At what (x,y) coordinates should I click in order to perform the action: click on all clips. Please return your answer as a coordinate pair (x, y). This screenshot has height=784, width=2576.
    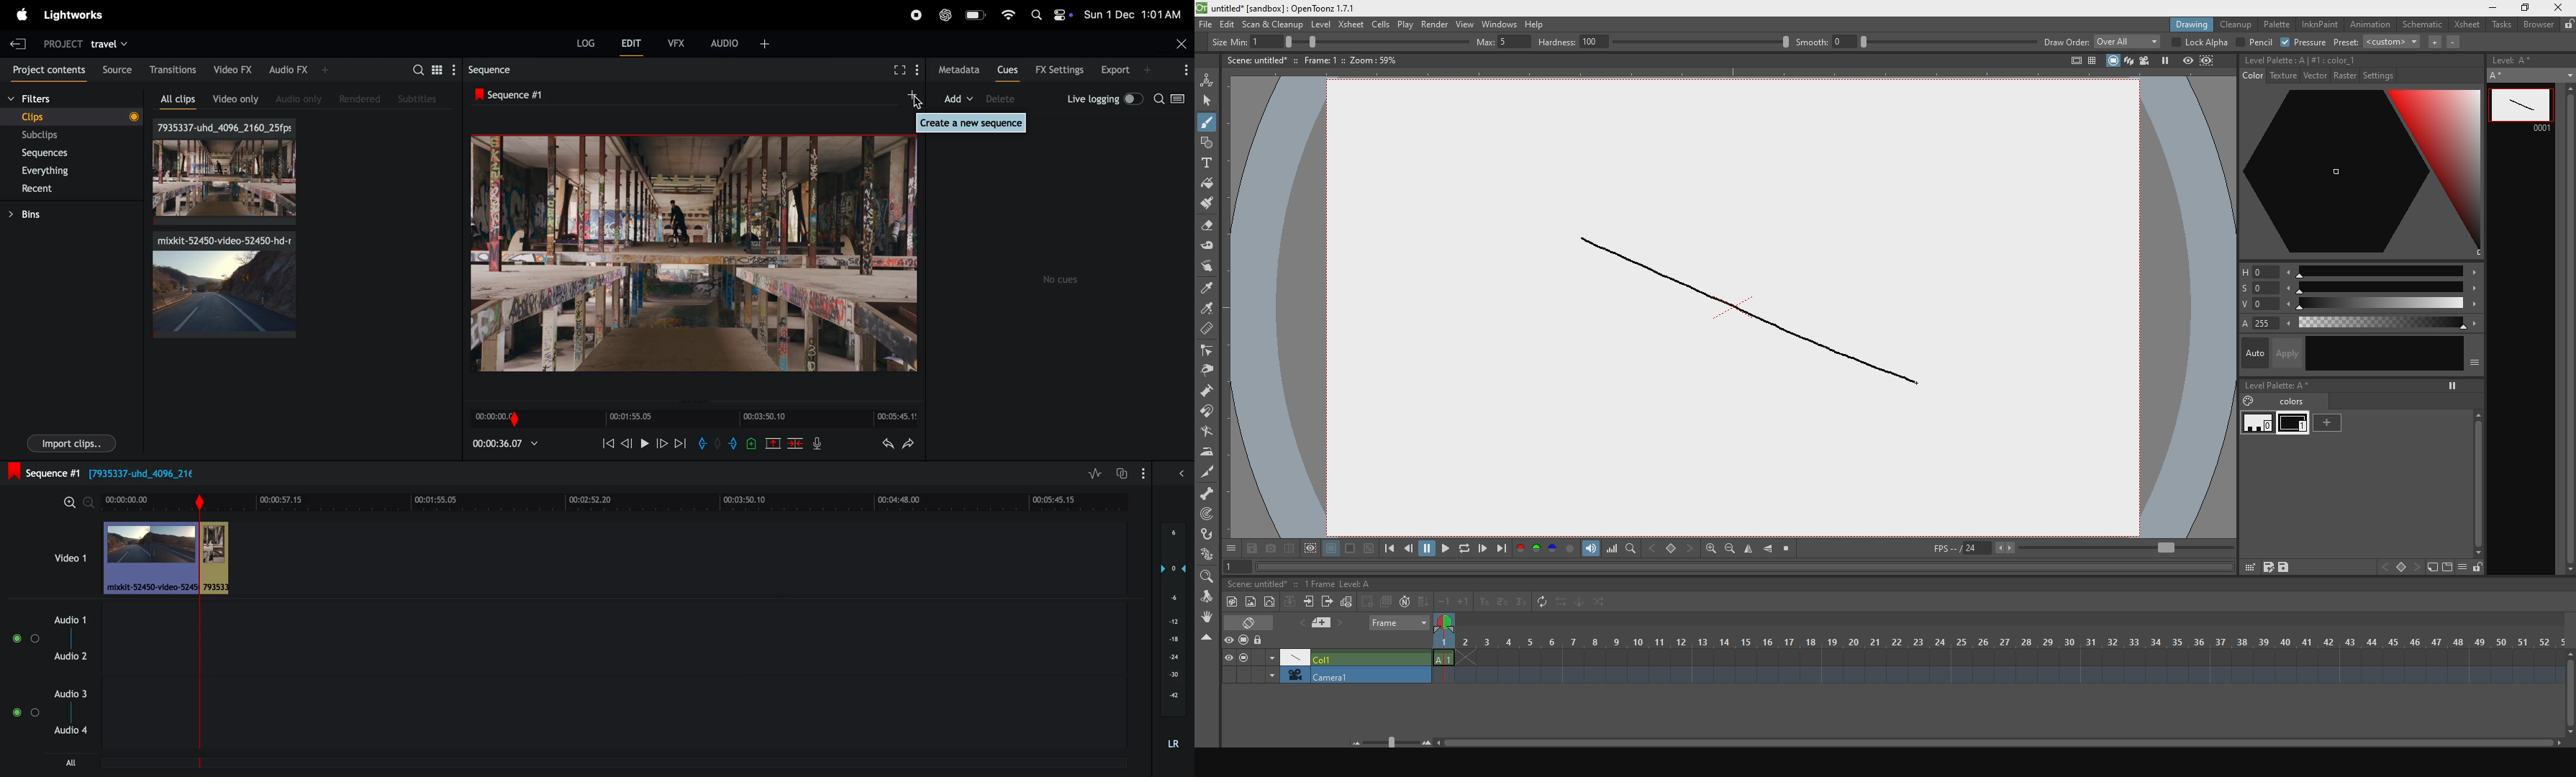
    Looking at the image, I should click on (181, 99).